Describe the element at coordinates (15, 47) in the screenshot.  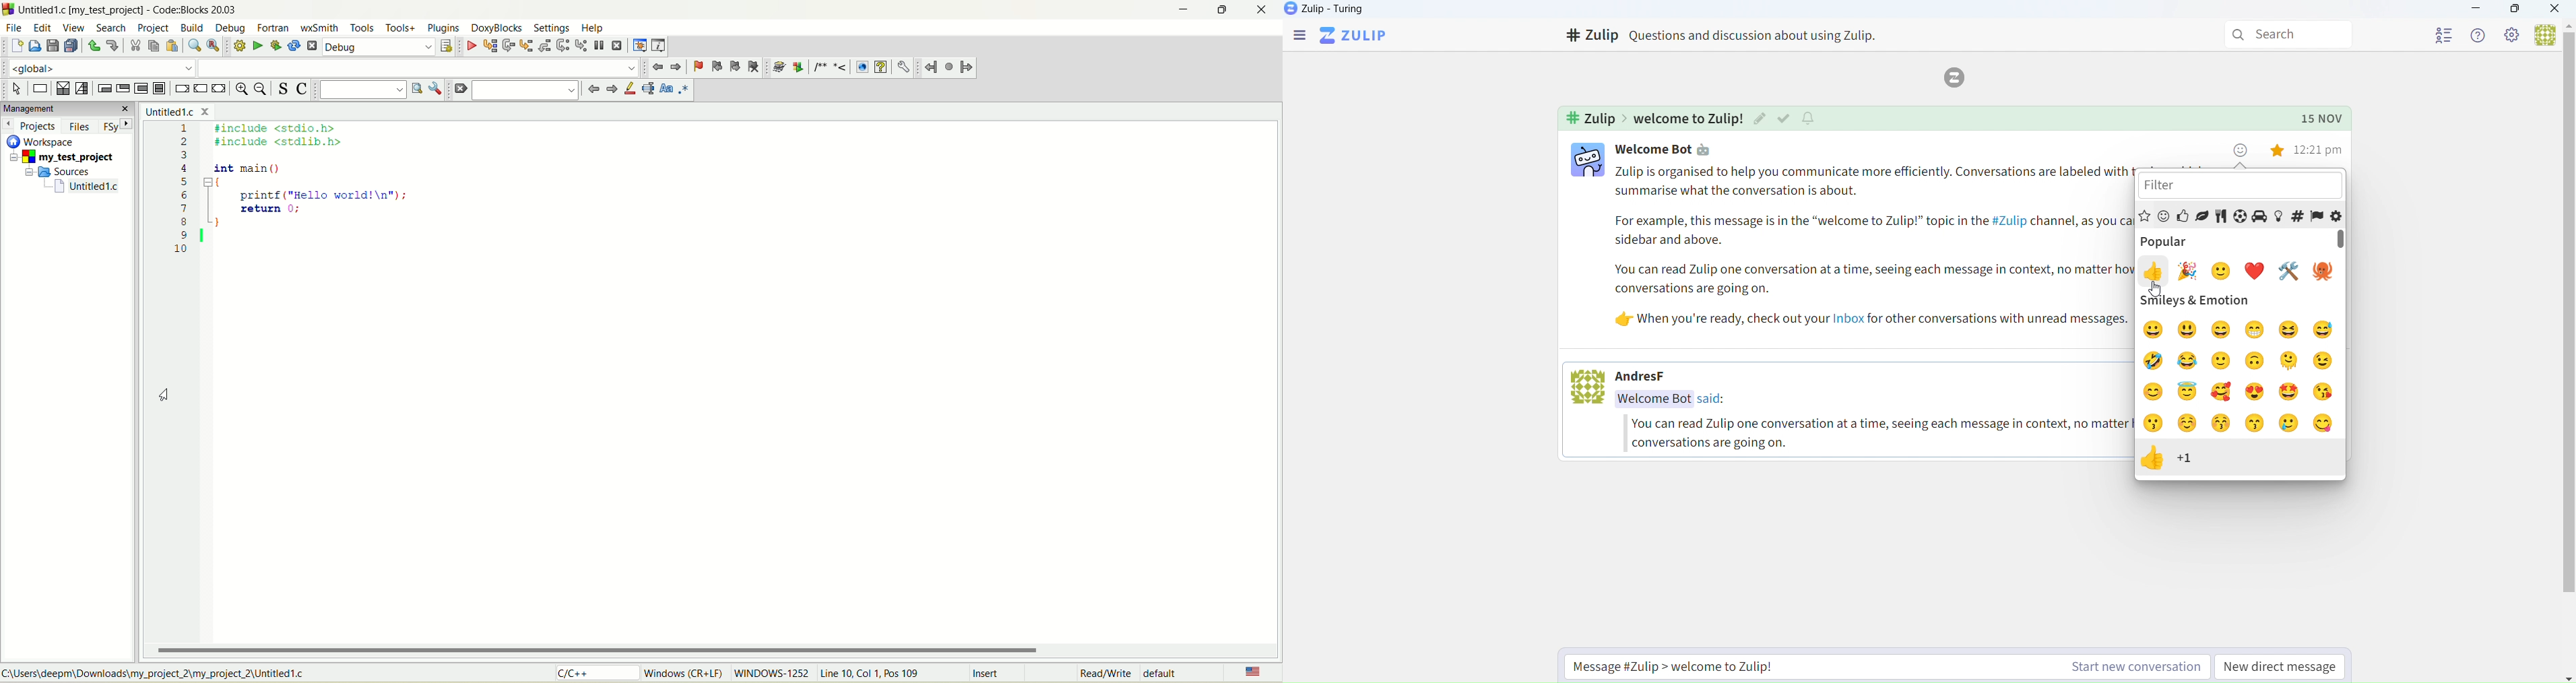
I see `new` at that location.